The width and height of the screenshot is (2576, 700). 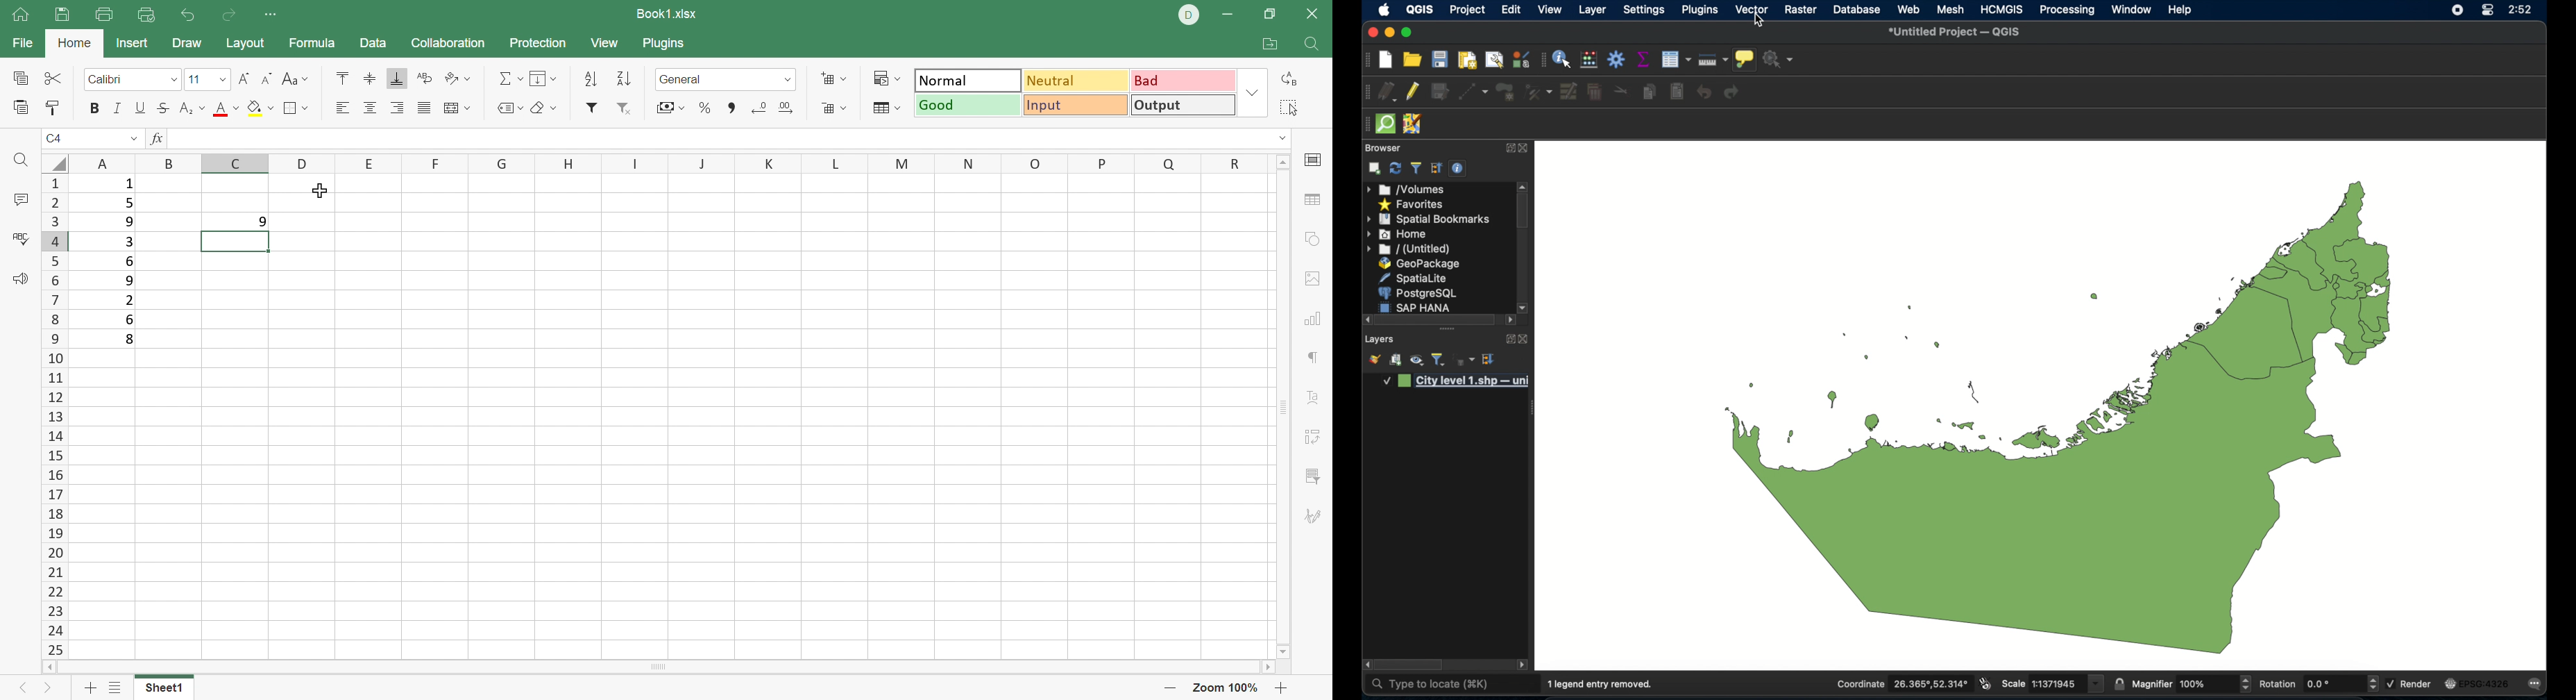 What do you see at coordinates (1801, 10) in the screenshot?
I see `raster` at bounding box center [1801, 10].